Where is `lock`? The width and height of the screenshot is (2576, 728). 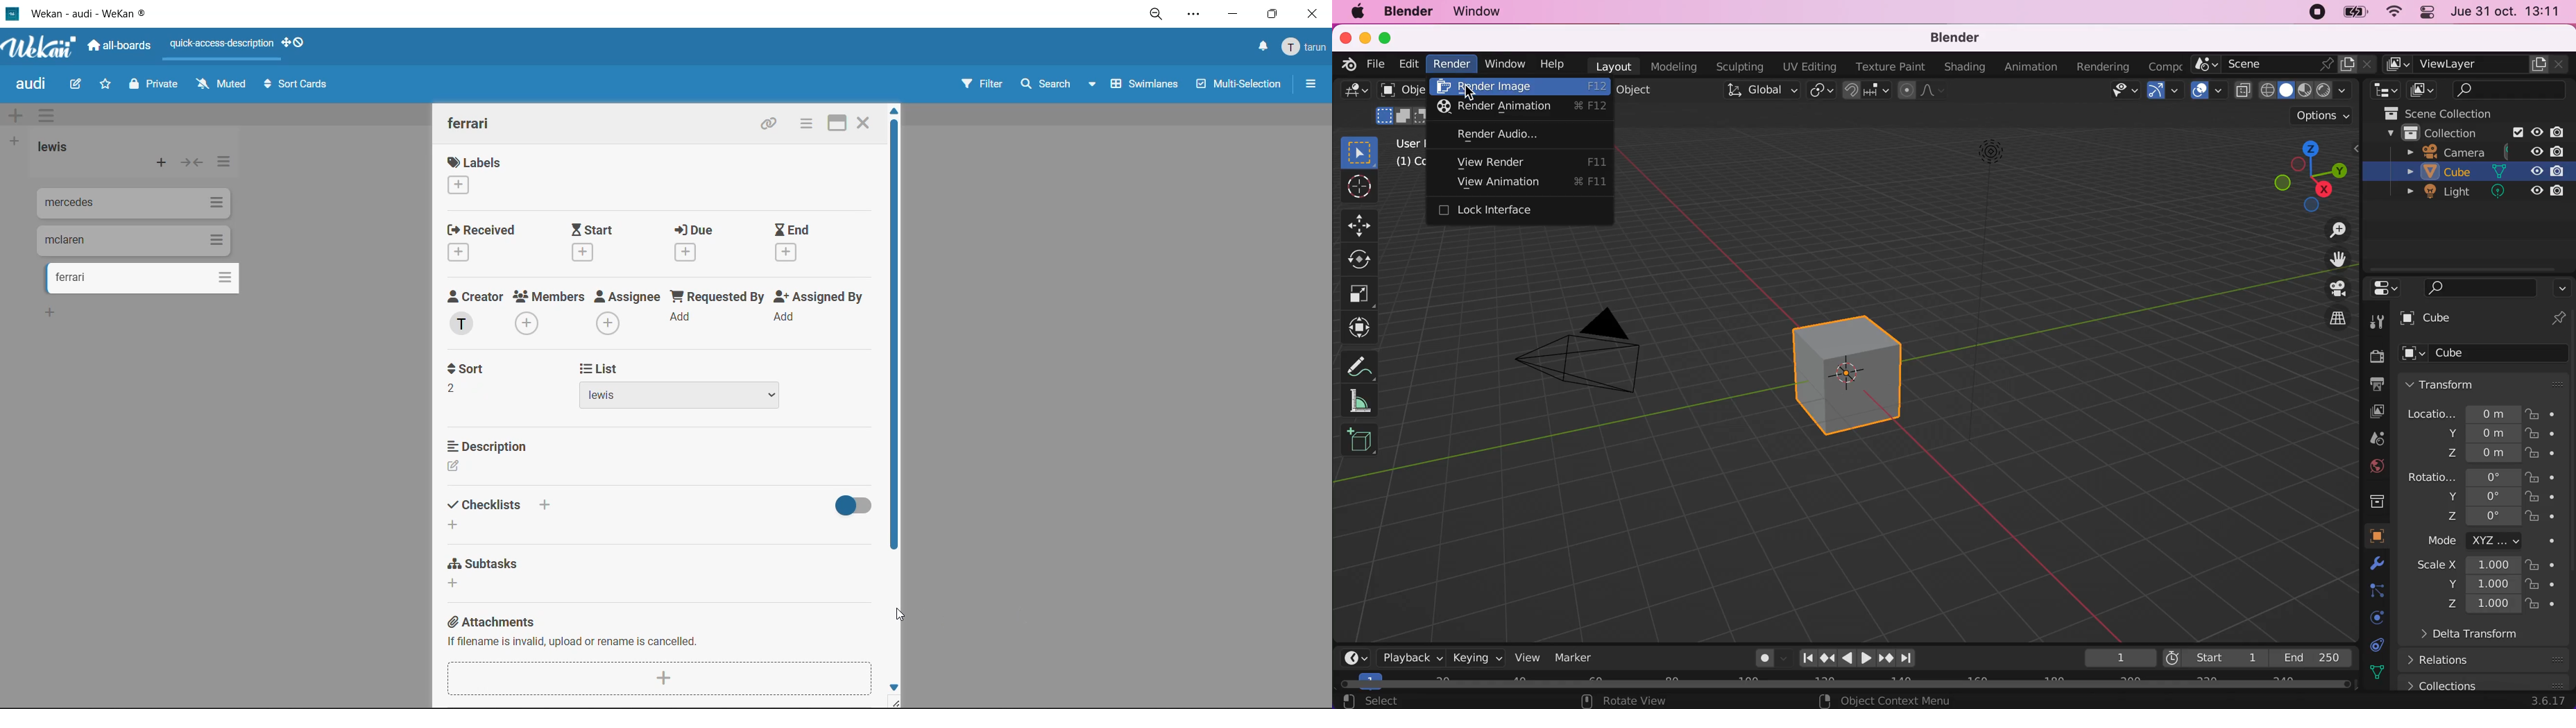 lock is located at coordinates (2543, 436).